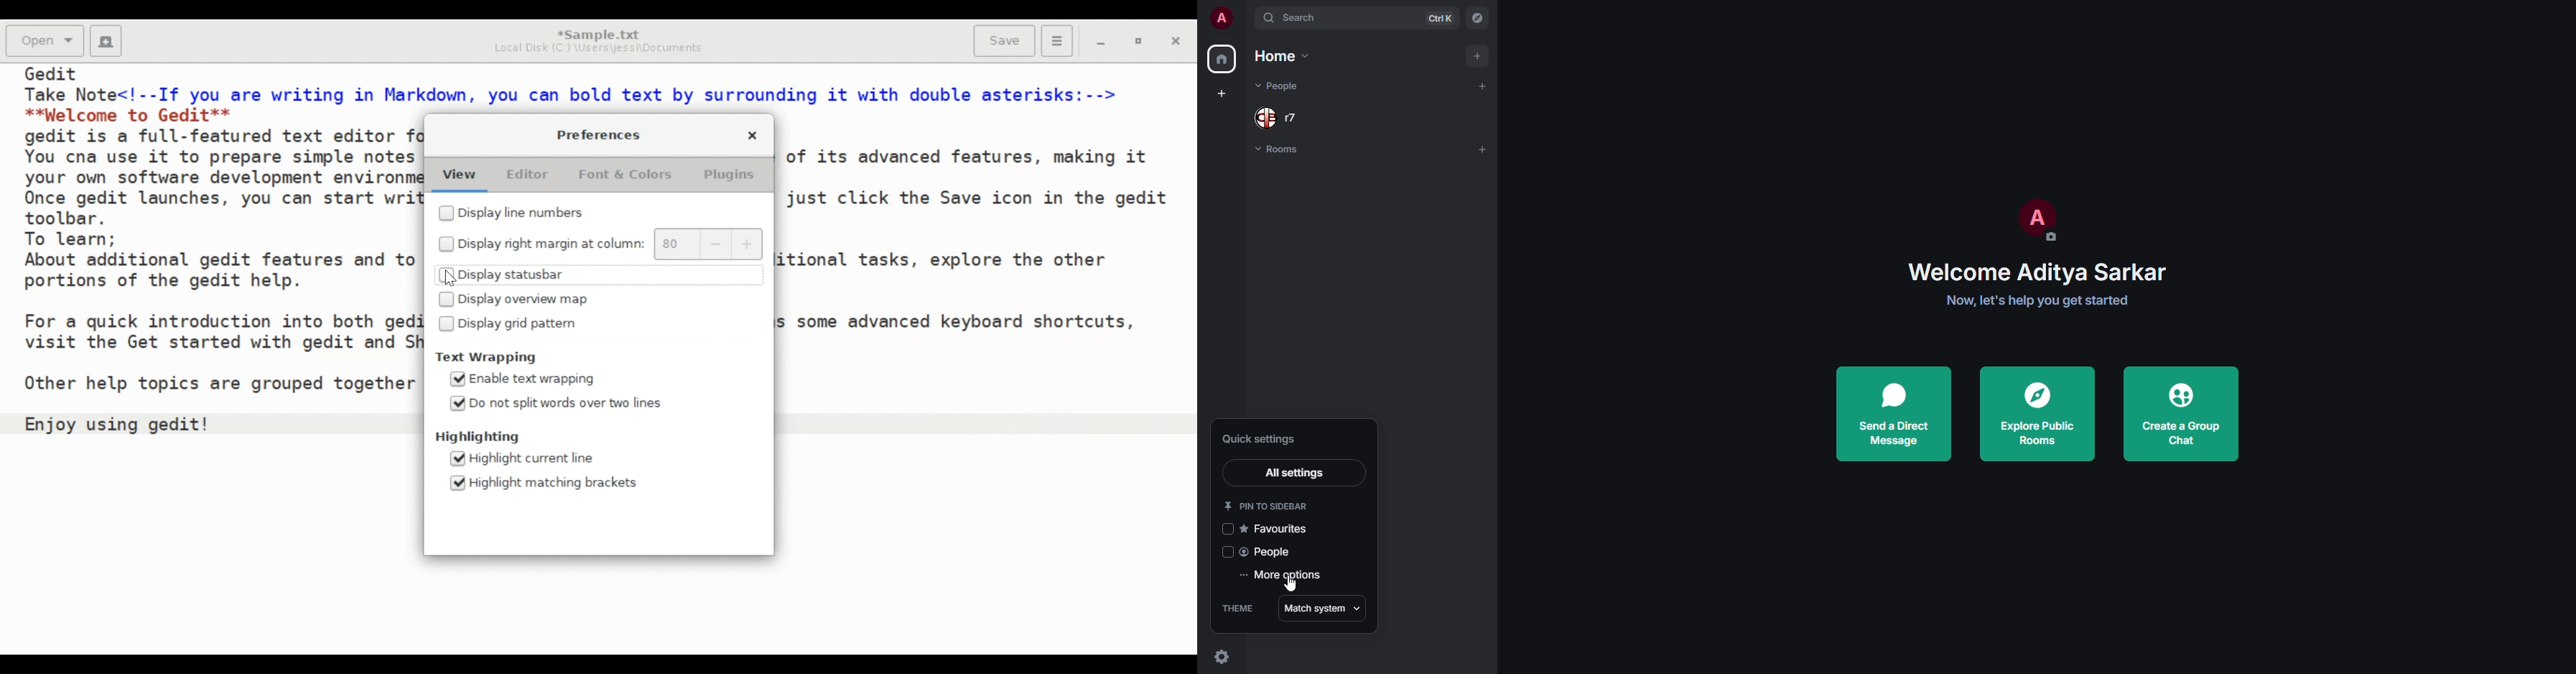 This screenshot has width=2576, height=700. What do you see at coordinates (1222, 57) in the screenshot?
I see `home` at bounding box center [1222, 57].